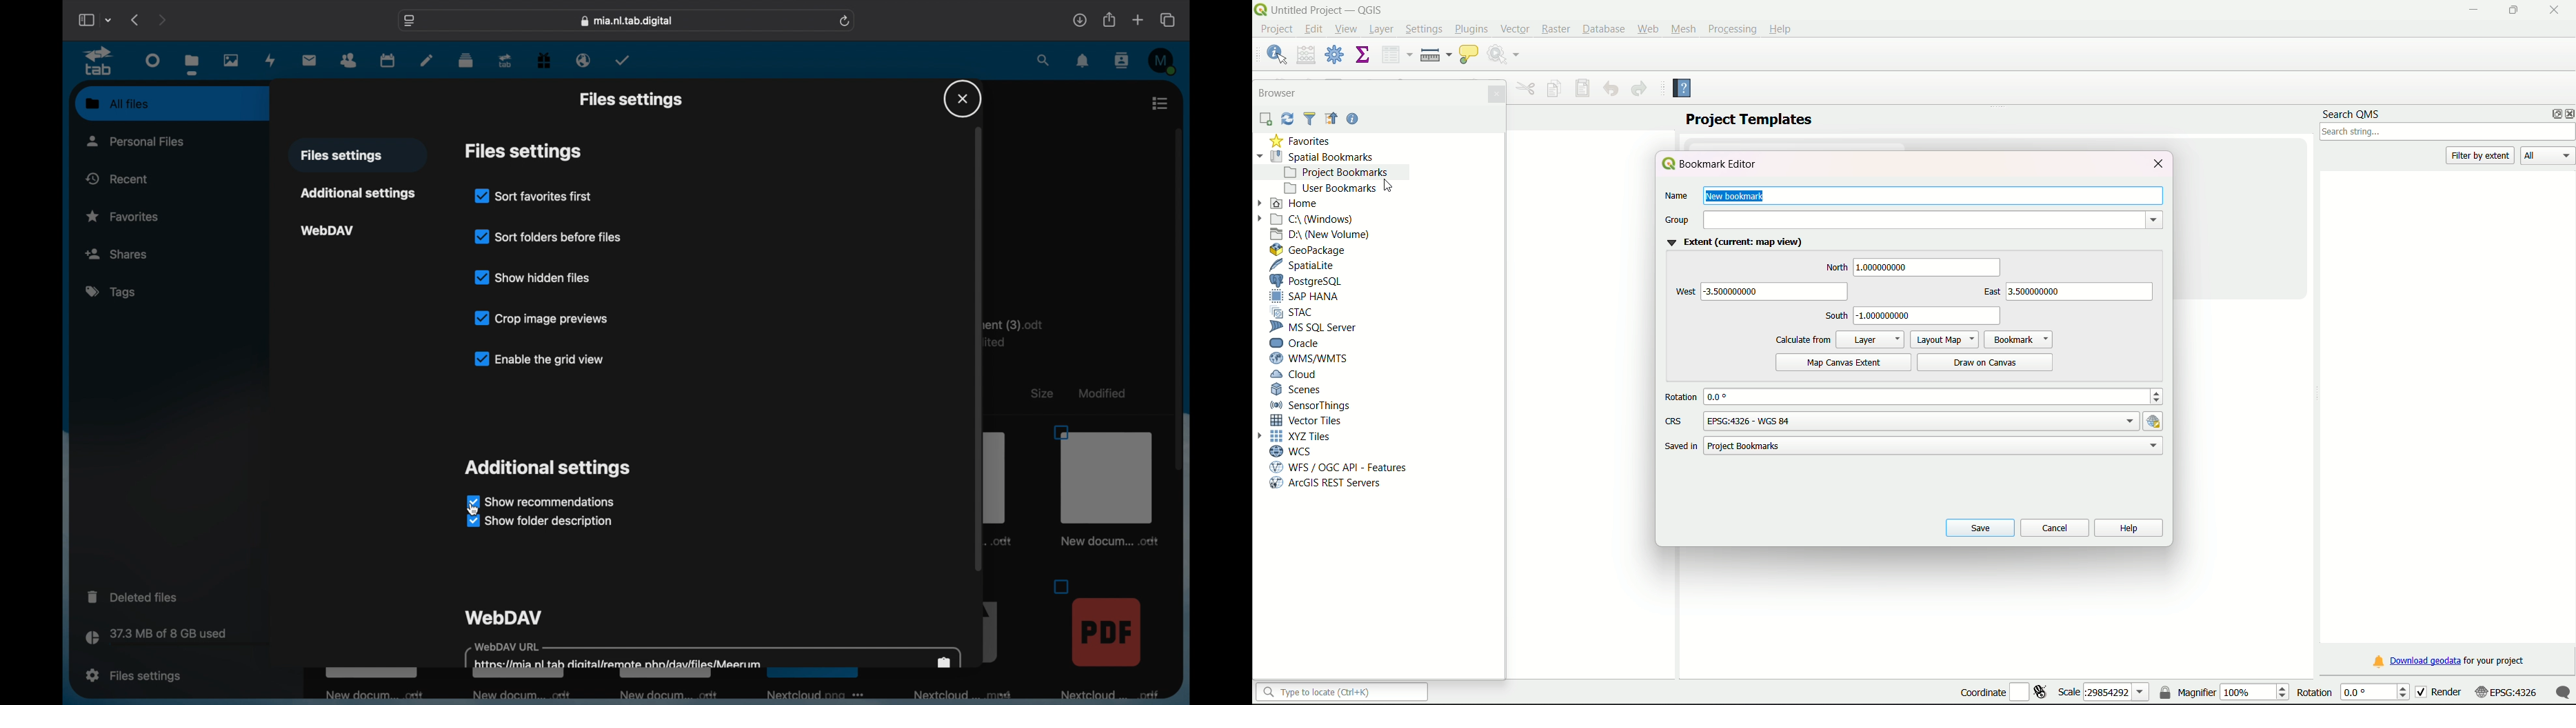 The image size is (2576, 728). I want to click on Vector, so click(1516, 27).